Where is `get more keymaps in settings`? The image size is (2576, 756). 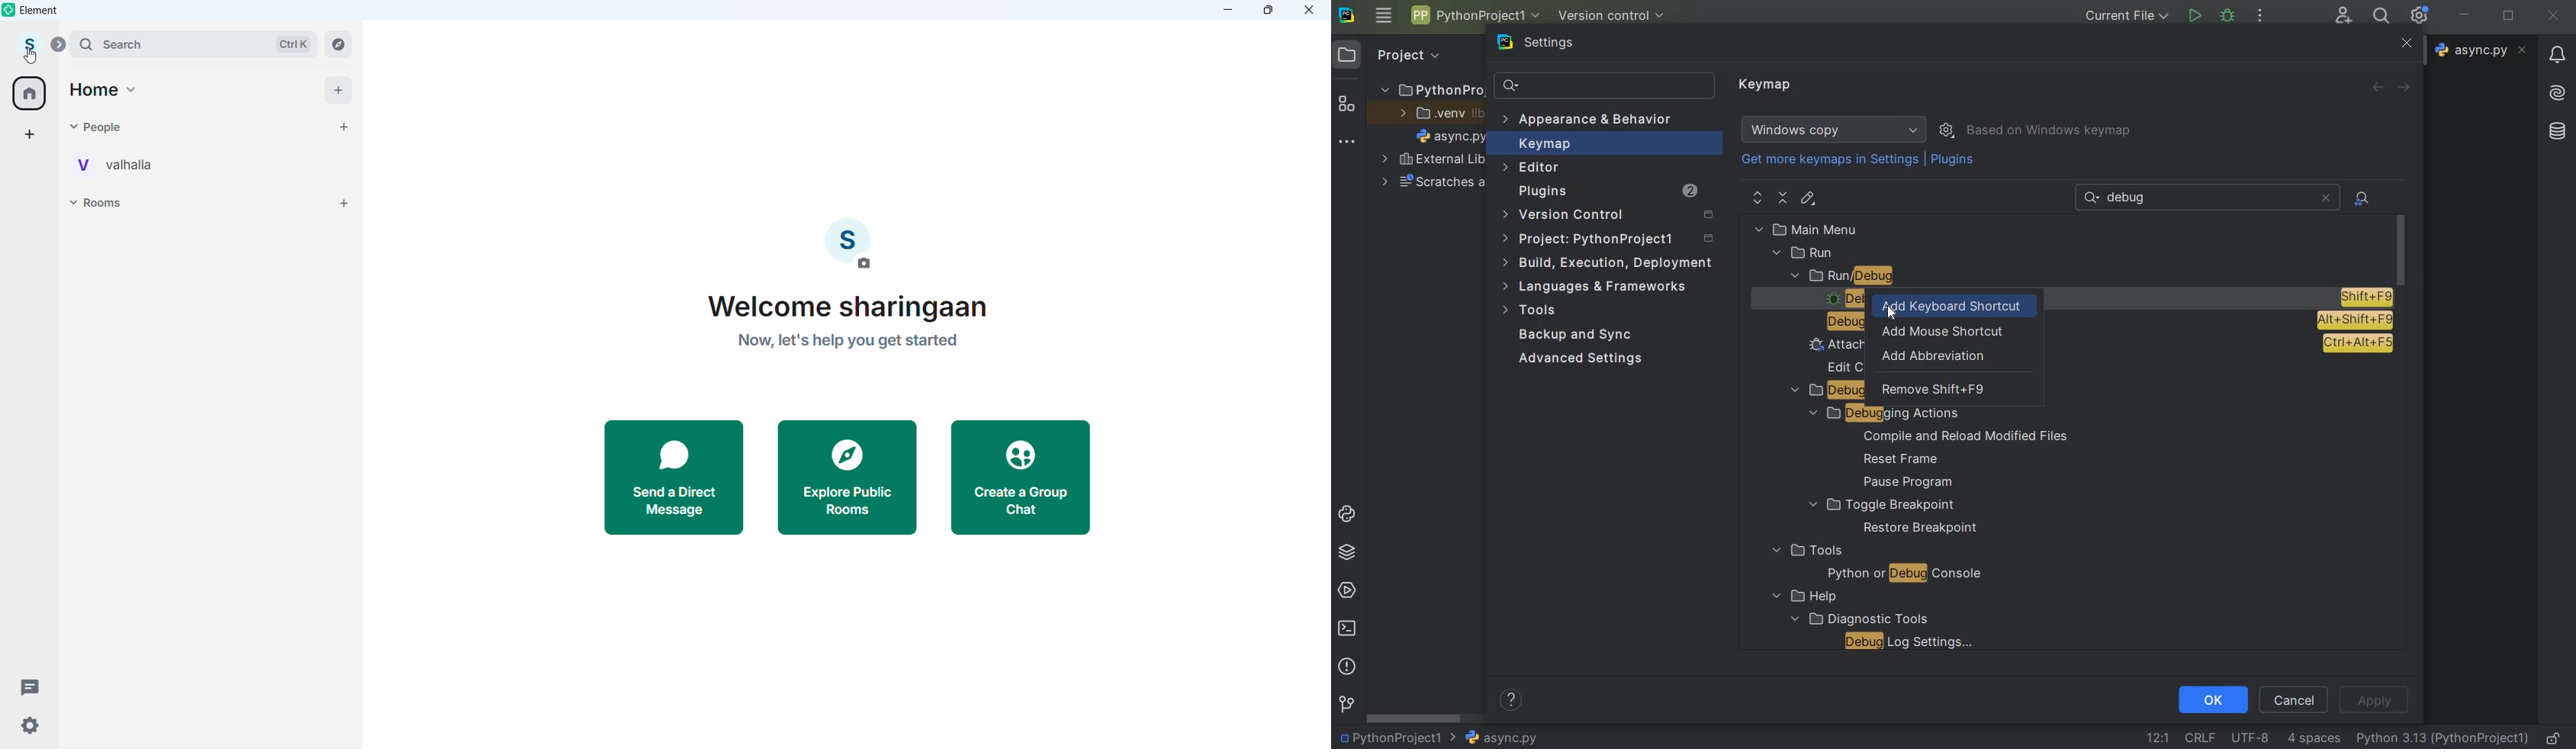
get more keymaps in settings is located at coordinates (1832, 162).